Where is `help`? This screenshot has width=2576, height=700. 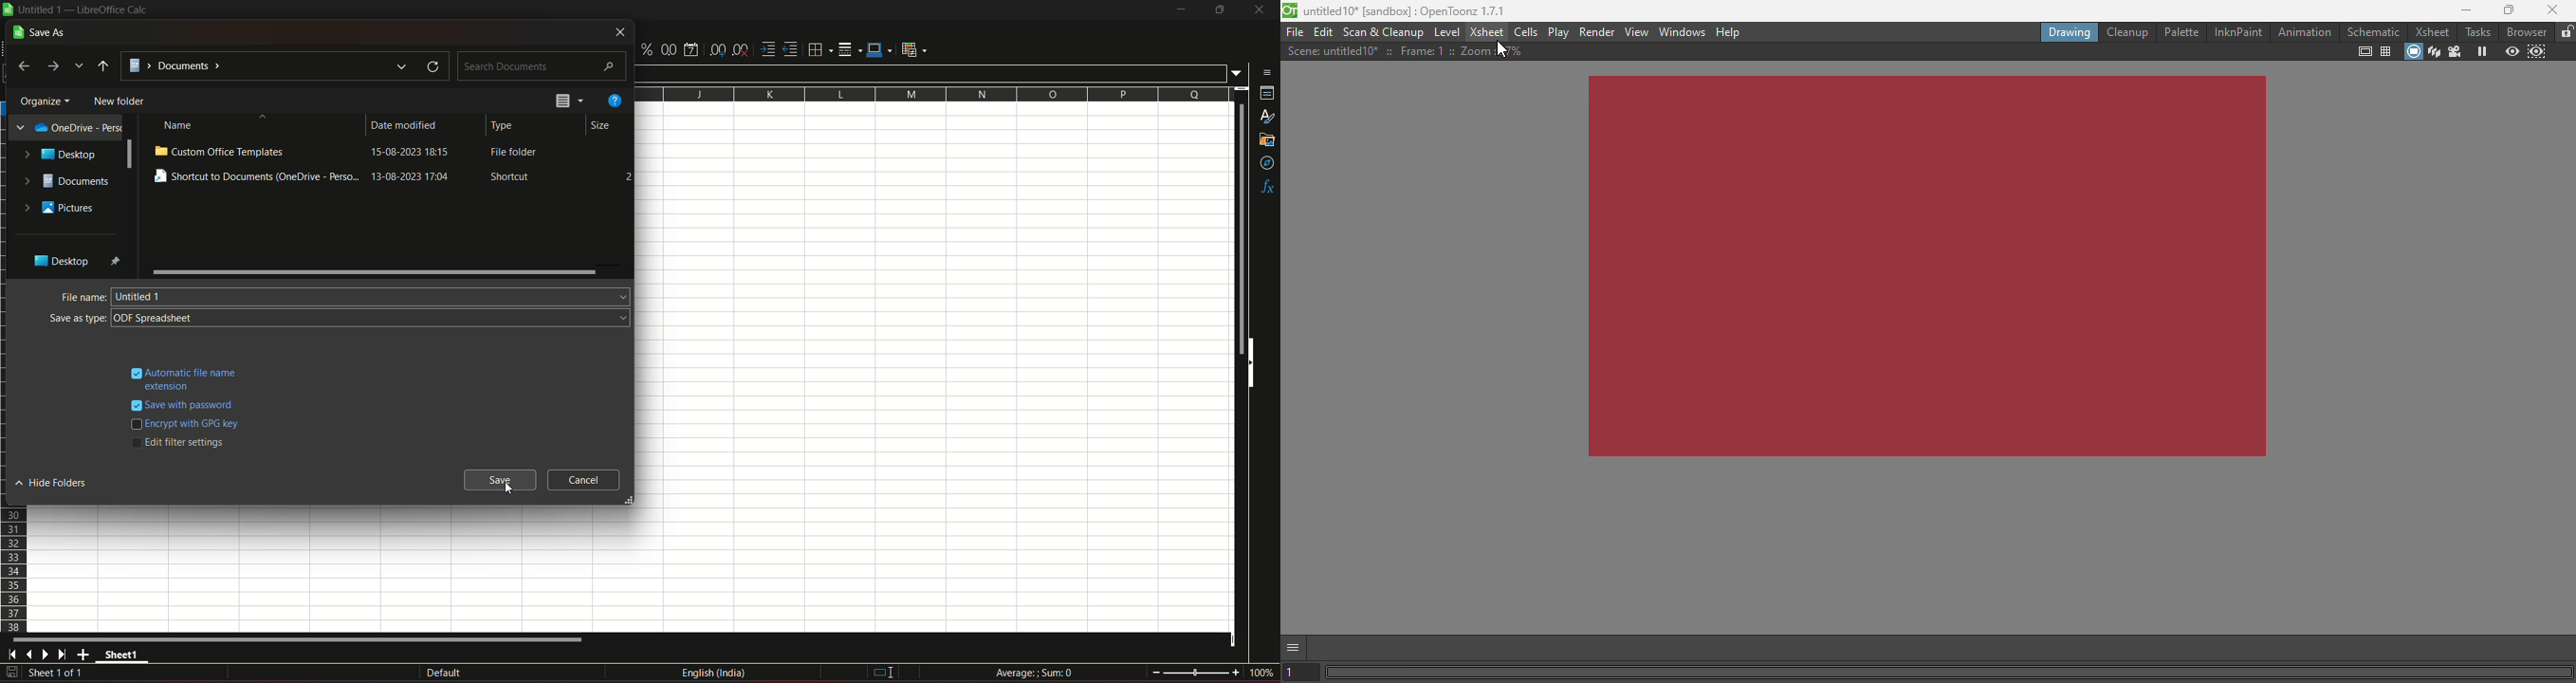 help is located at coordinates (613, 101).